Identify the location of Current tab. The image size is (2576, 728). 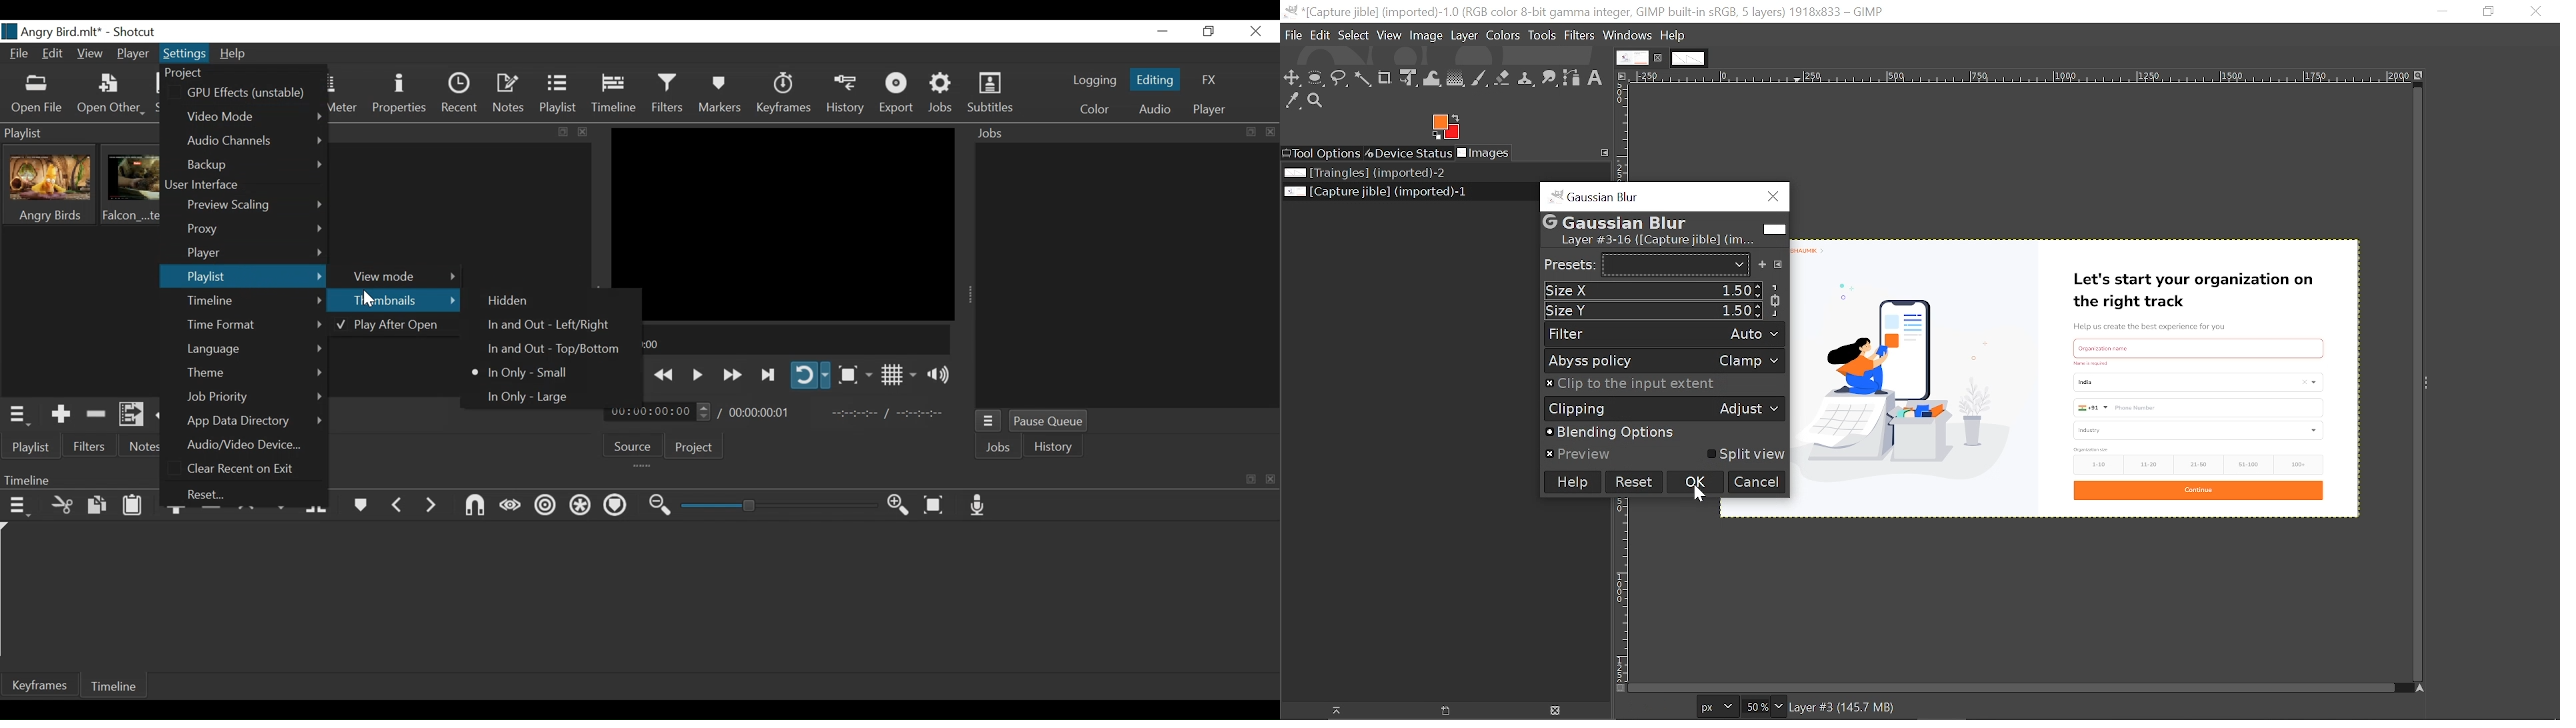
(1633, 57).